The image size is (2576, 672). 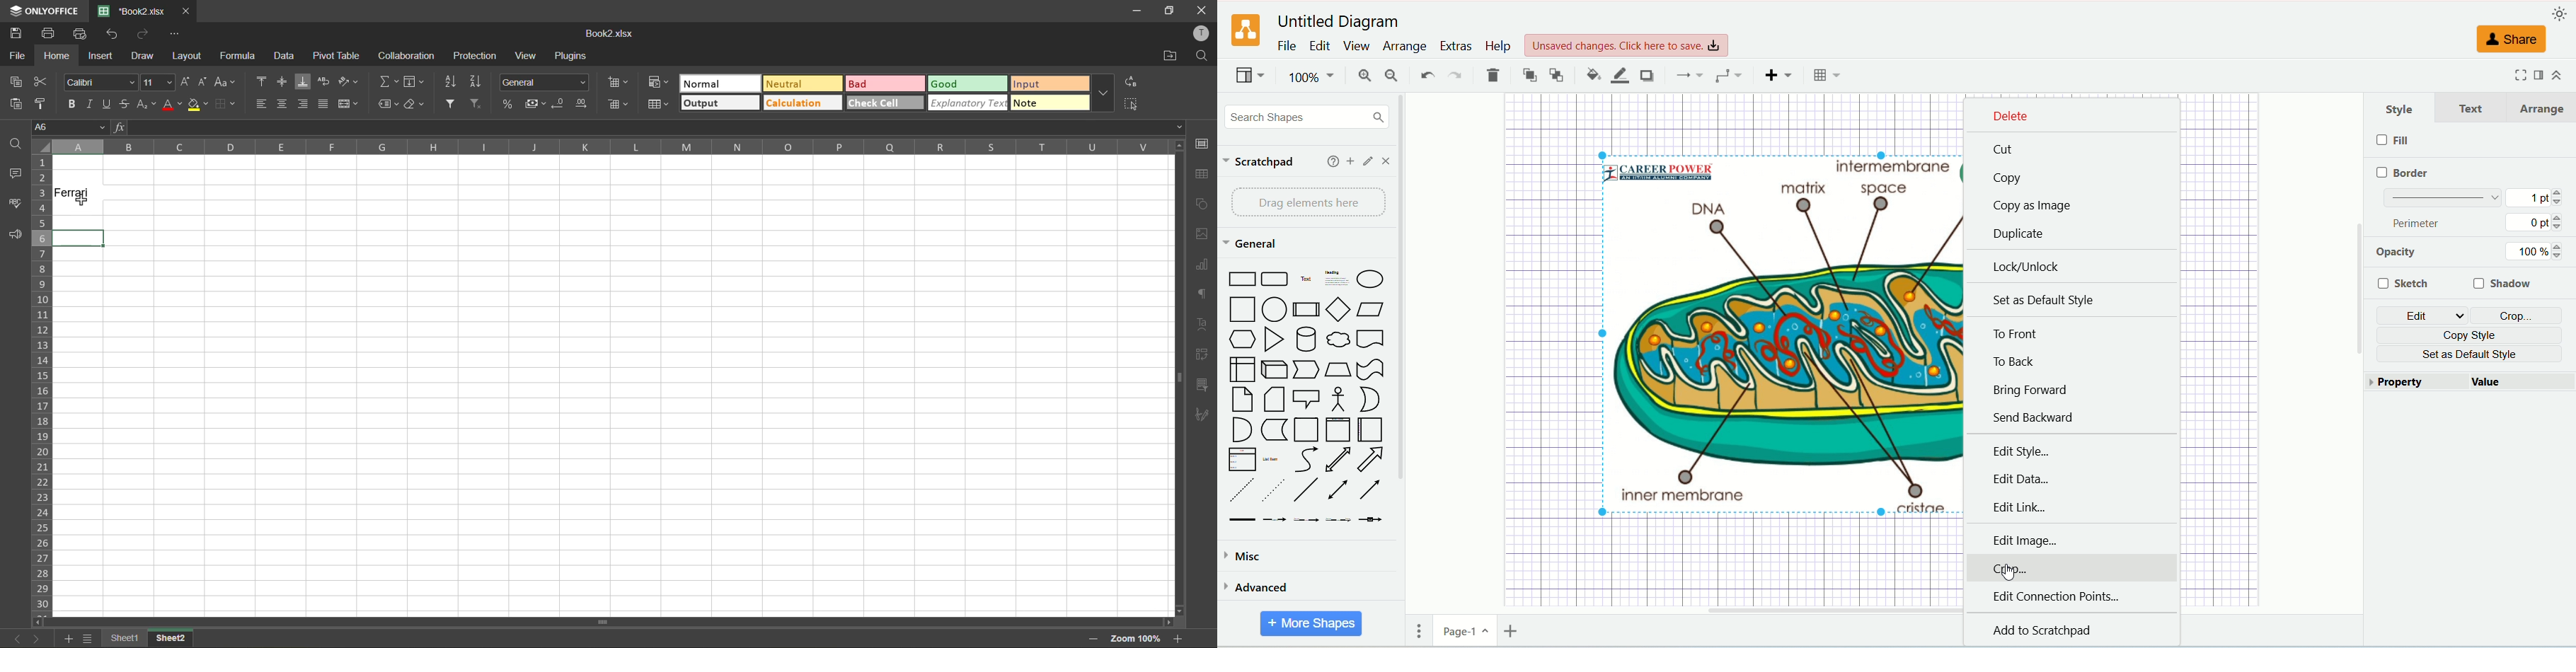 I want to click on edit style, so click(x=2023, y=451).